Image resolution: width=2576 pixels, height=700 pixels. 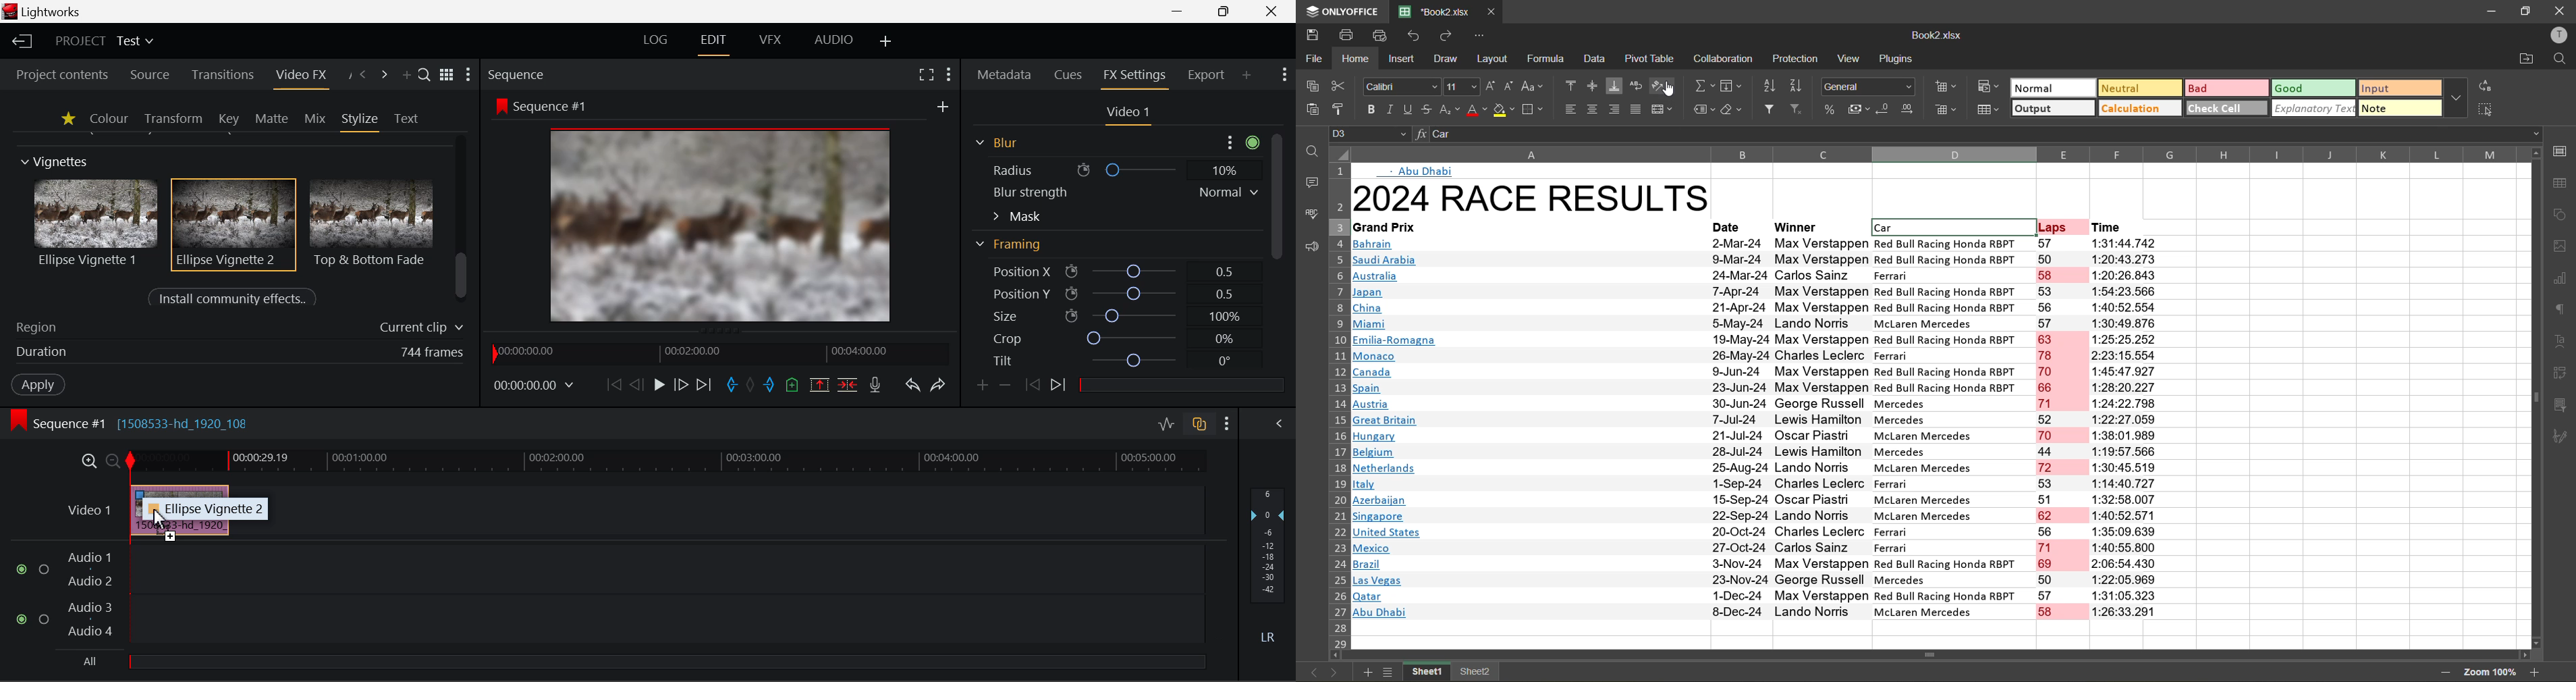 What do you see at coordinates (2532, 10) in the screenshot?
I see `maximize` at bounding box center [2532, 10].